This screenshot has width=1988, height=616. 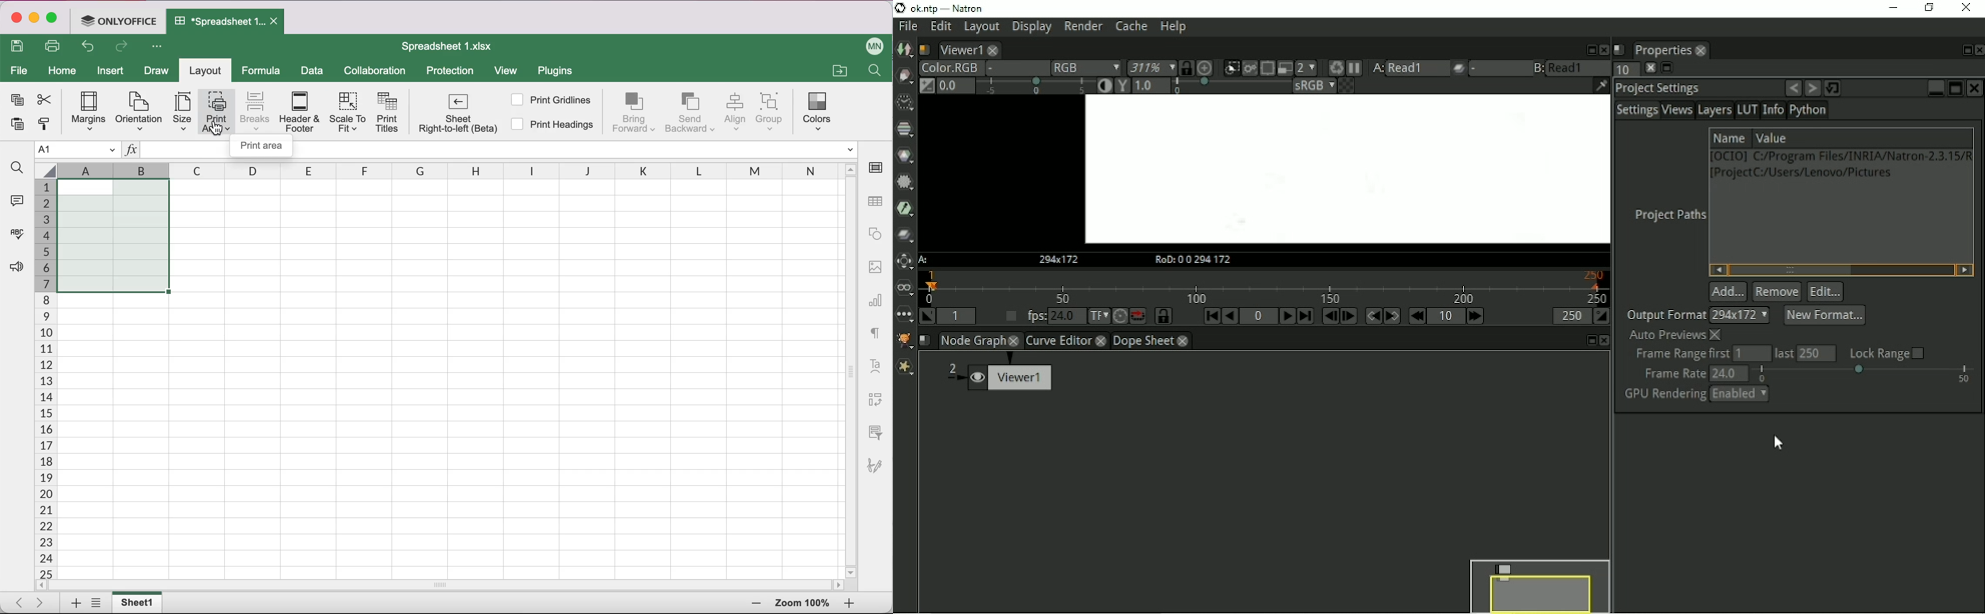 I want to click on Float pane, so click(x=1589, y=341).